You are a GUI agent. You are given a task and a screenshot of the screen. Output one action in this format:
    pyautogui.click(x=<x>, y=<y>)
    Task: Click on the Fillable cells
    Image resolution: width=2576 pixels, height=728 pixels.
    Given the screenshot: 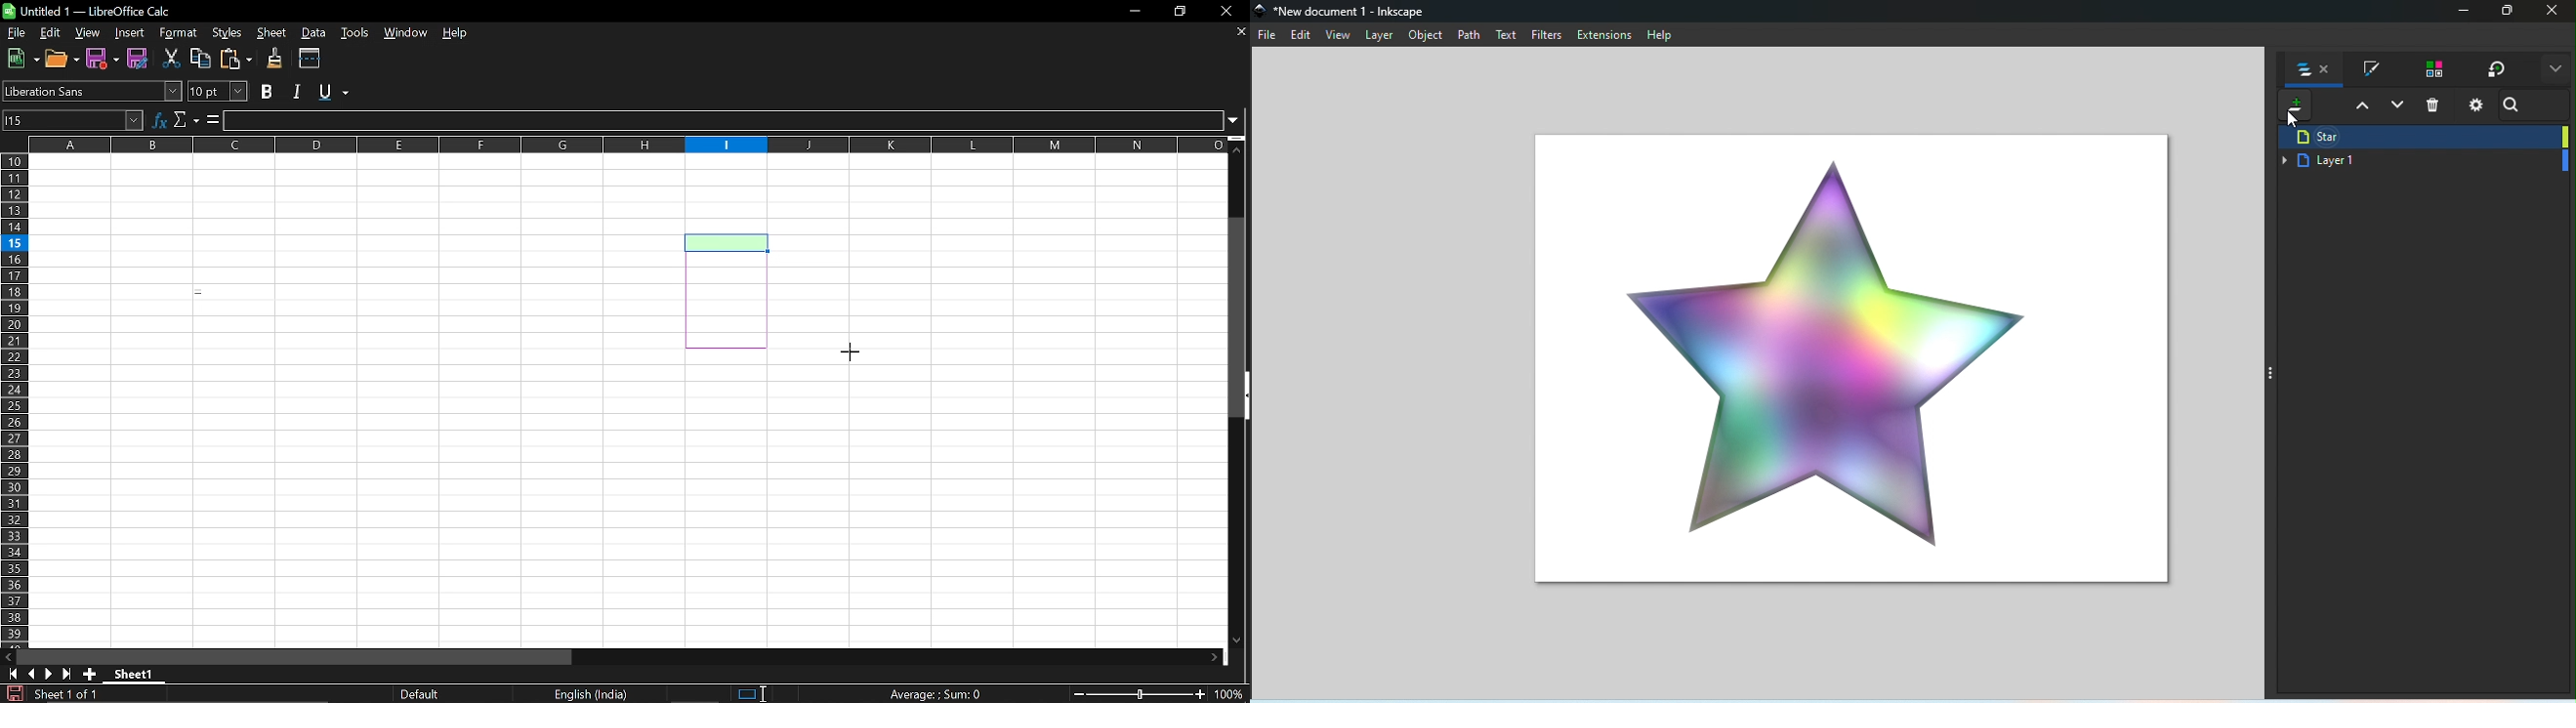 What is the action you would take?
    pyautogui.click(x=357, y=401)
    